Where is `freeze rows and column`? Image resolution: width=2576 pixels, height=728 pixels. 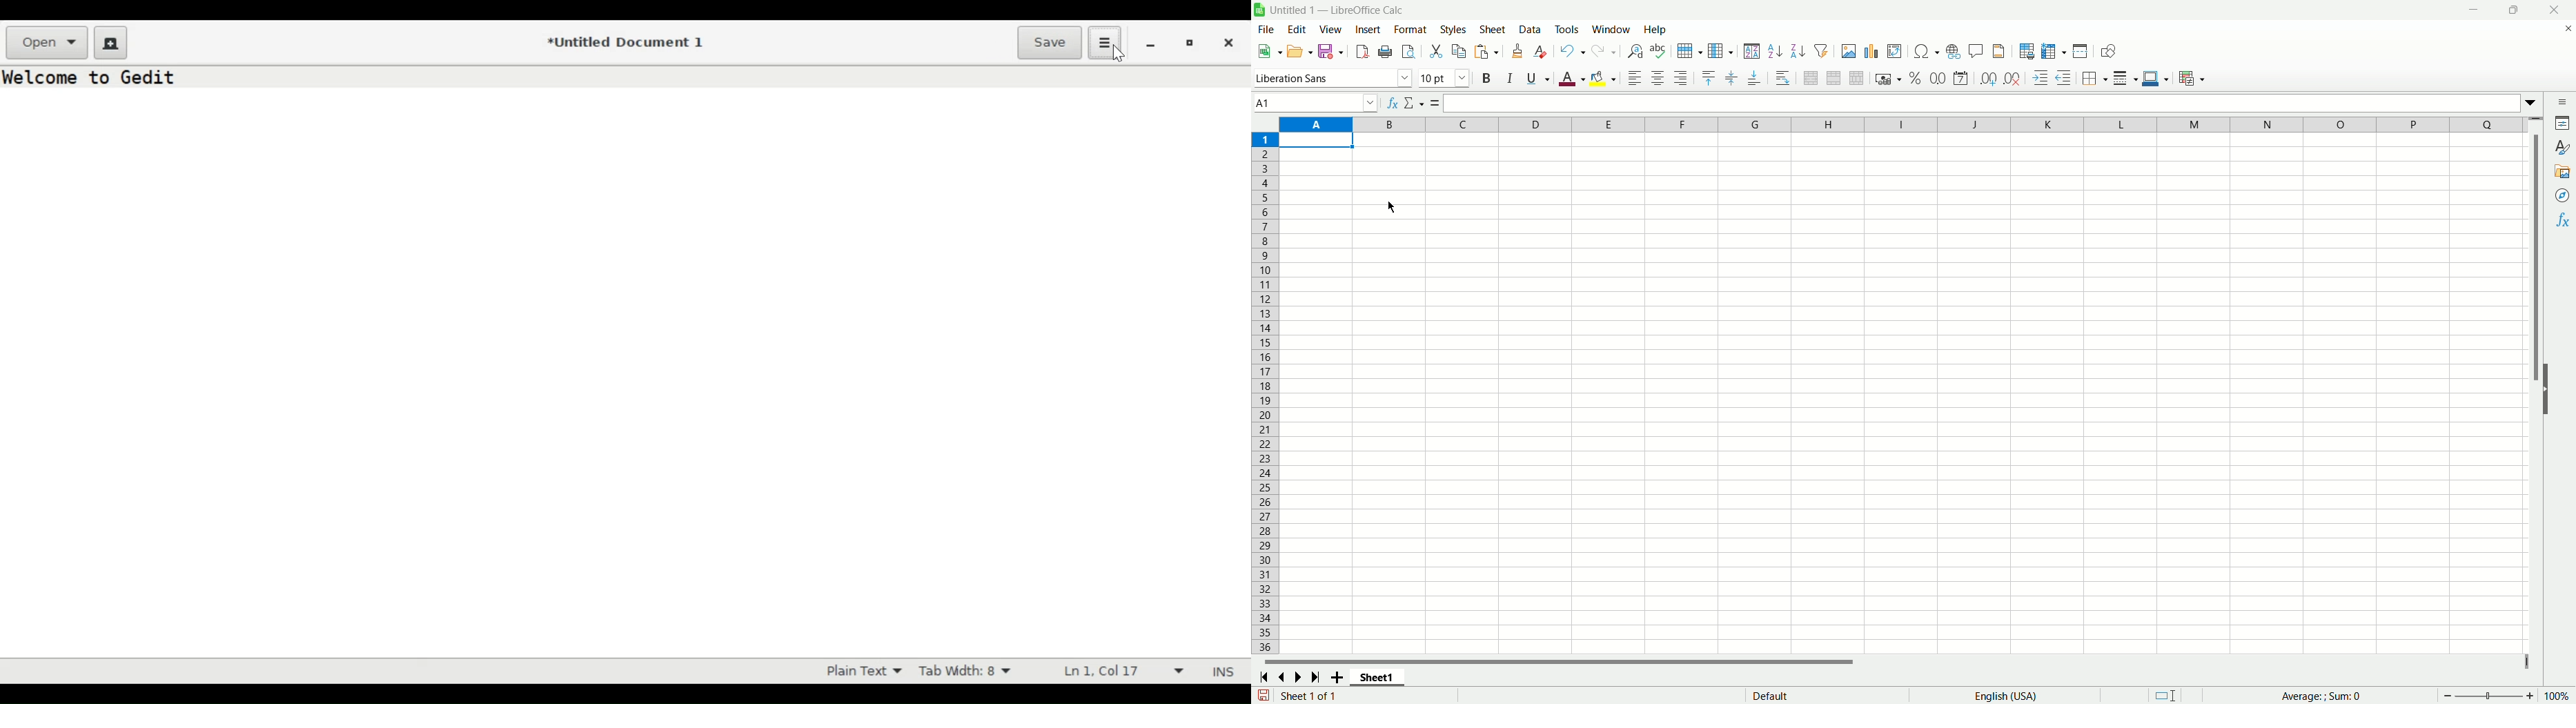 freeze rows and column is located at coordinates (2053, 52).